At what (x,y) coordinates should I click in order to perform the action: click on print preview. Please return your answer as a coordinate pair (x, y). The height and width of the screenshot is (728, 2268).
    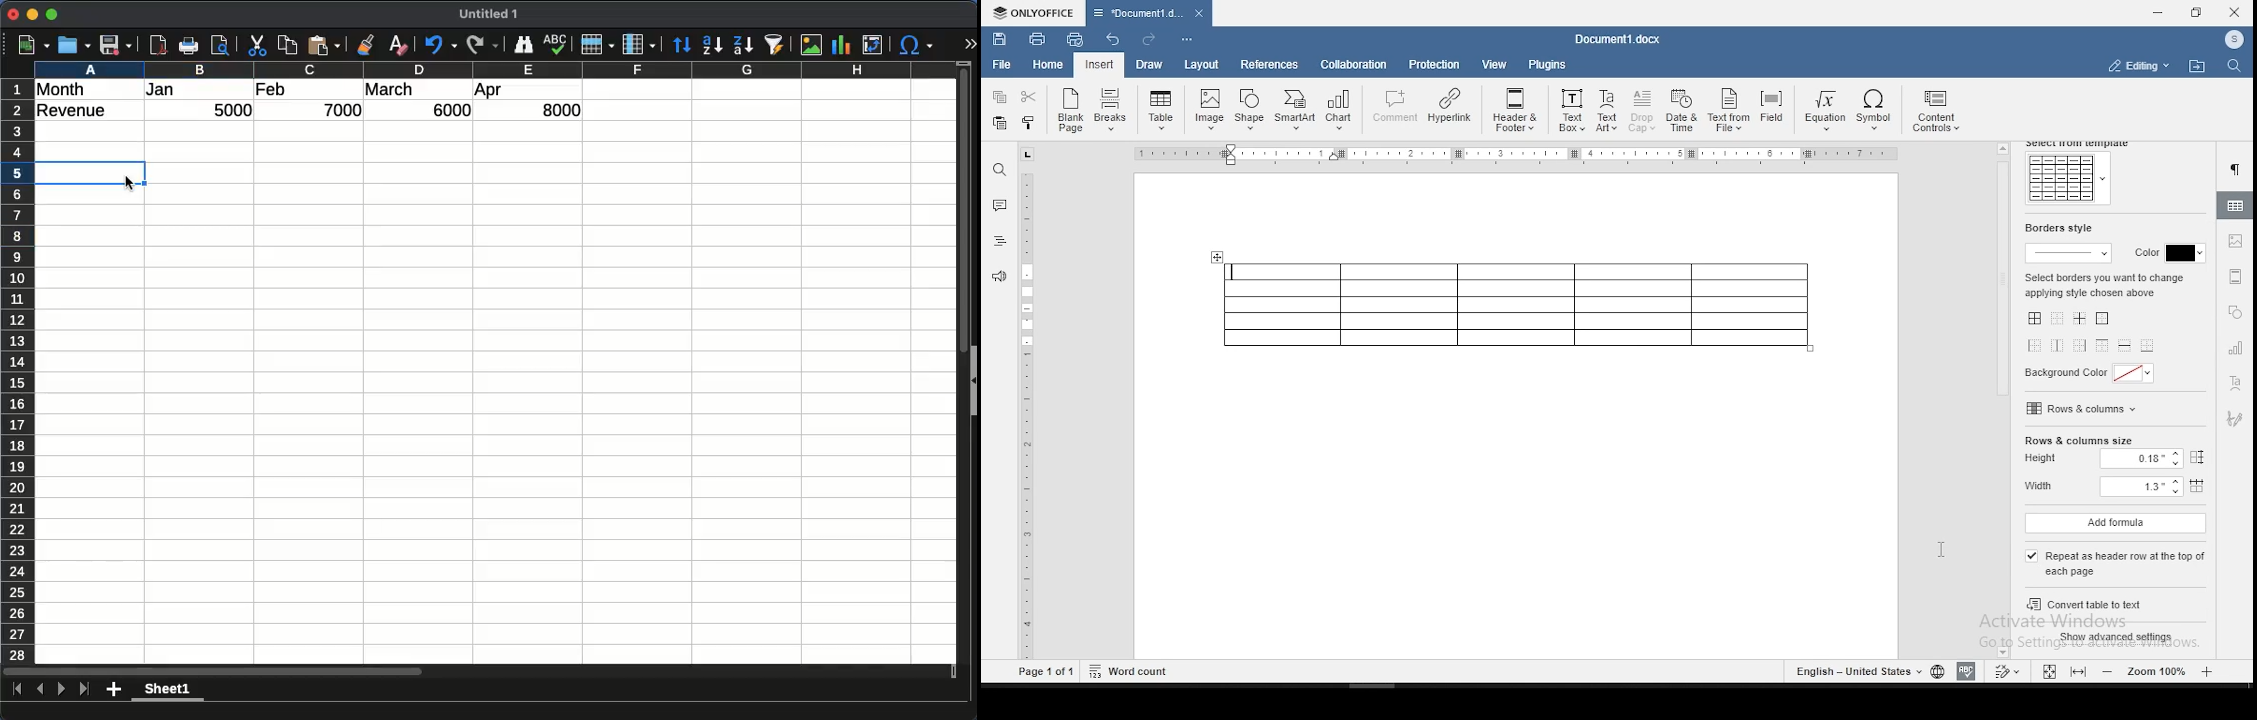
    Looking at the image, I should click on (220, 45).